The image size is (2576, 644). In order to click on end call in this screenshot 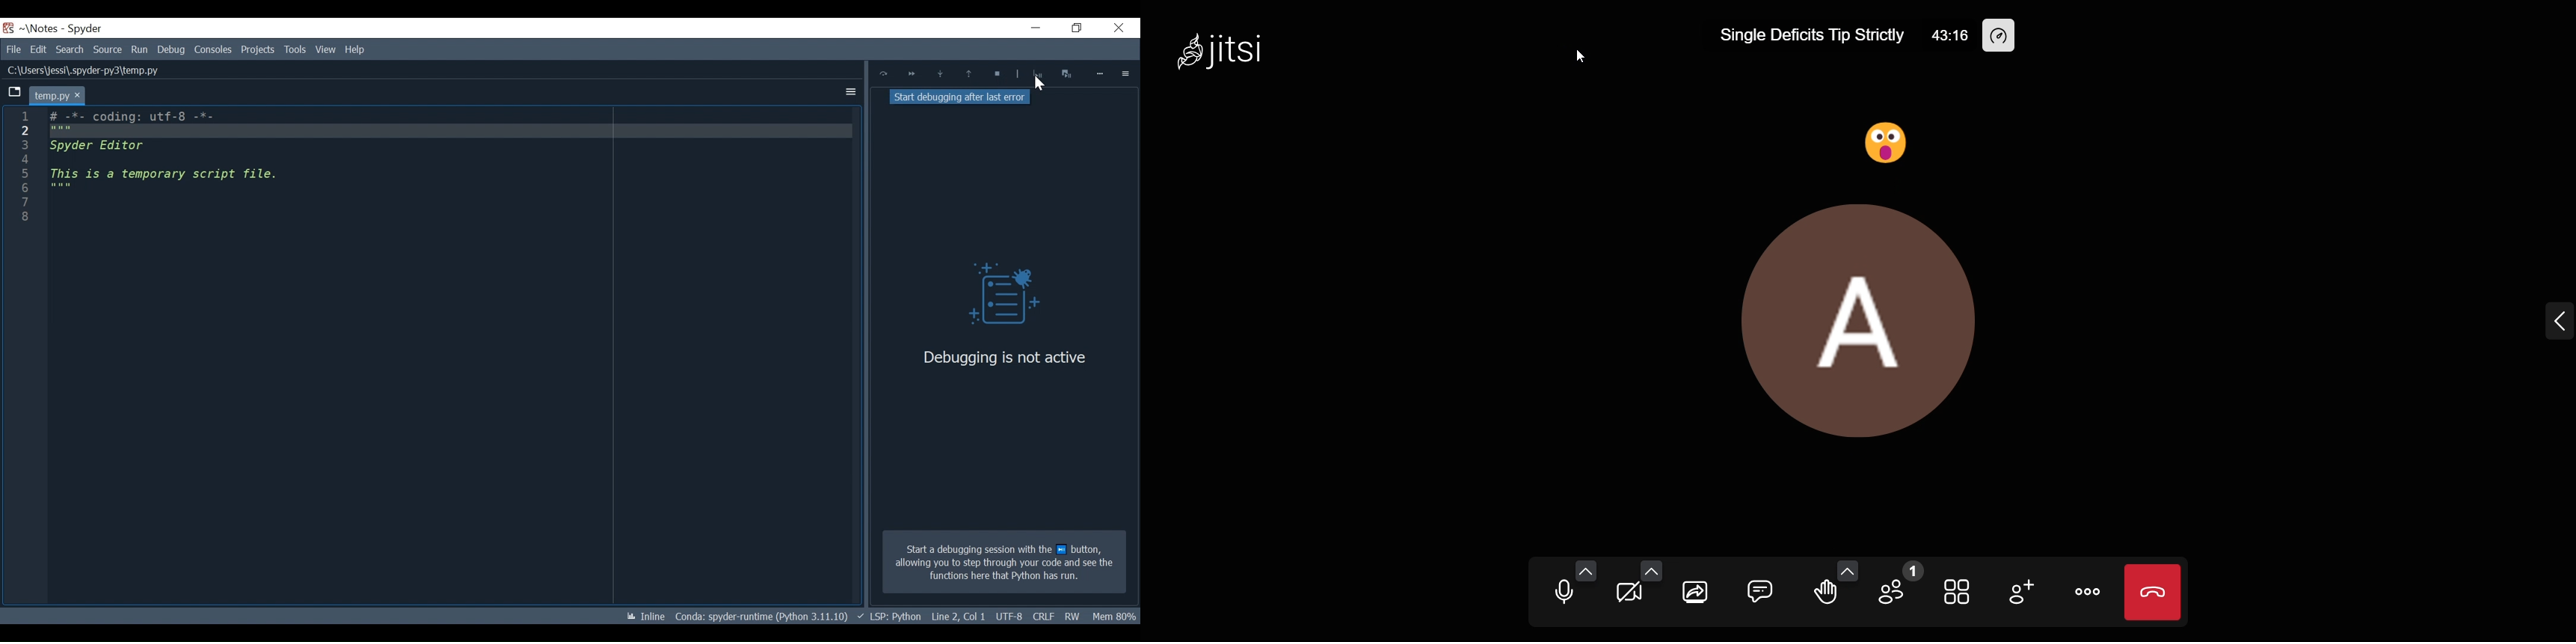, I will do `click(2153, 591)`.